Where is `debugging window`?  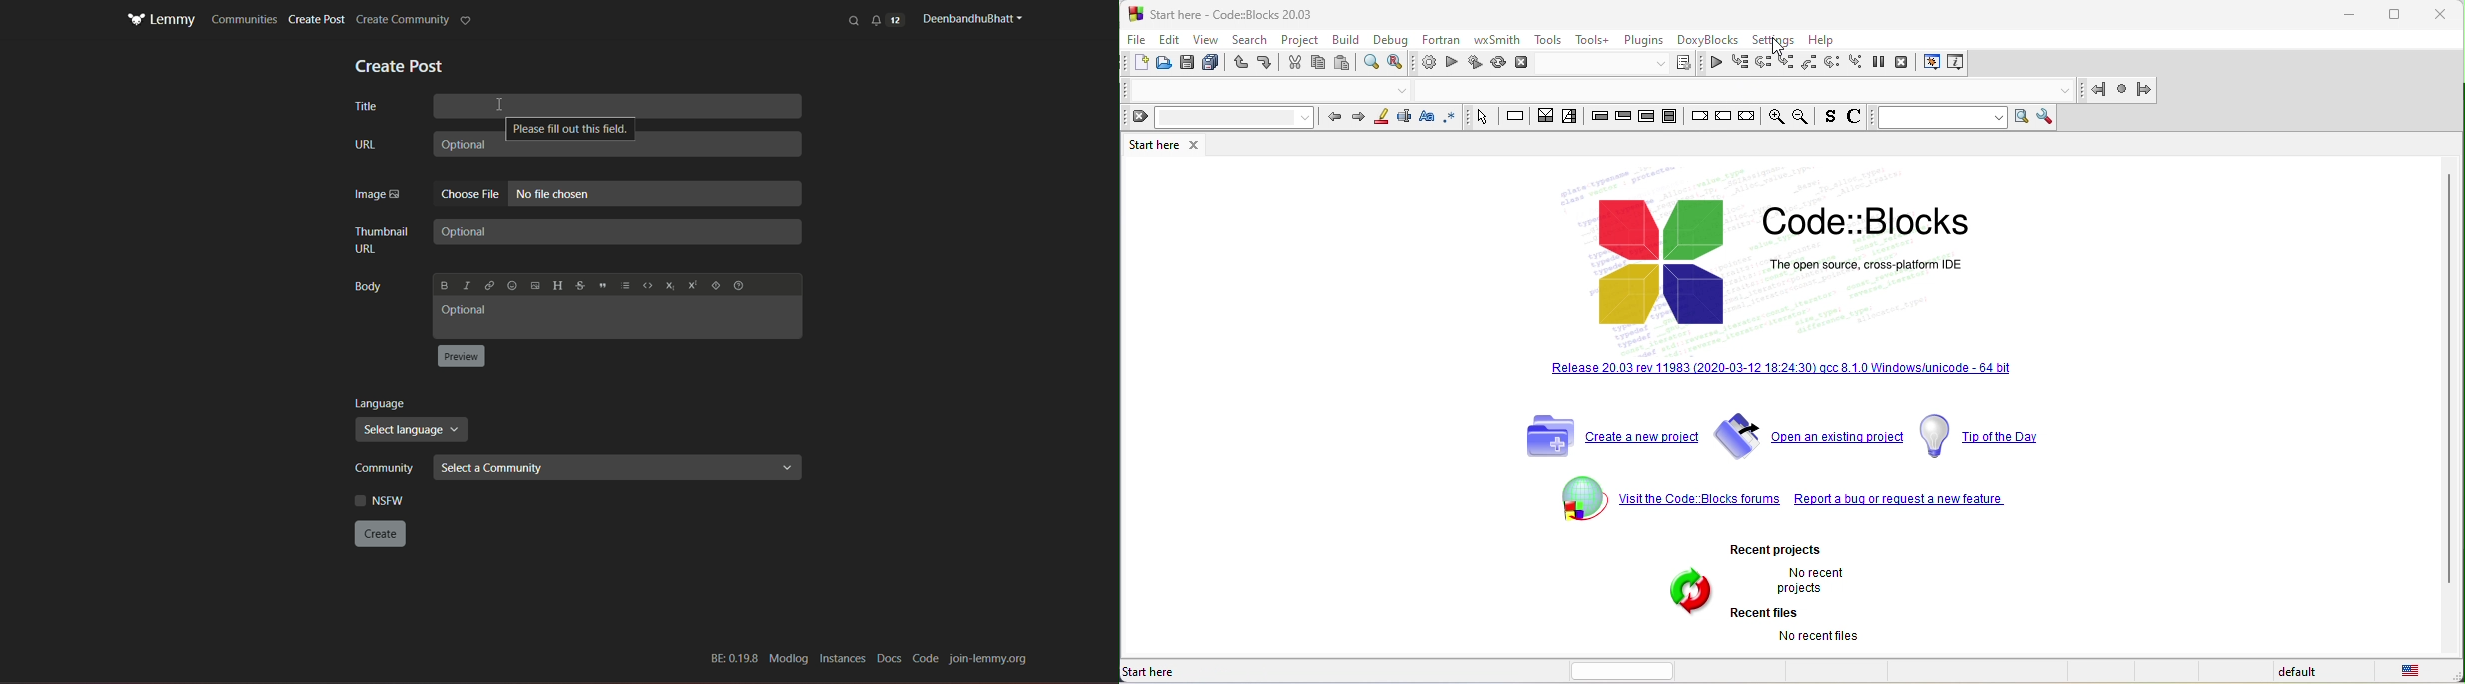
debugging window is located at coordinates (1931, 64).